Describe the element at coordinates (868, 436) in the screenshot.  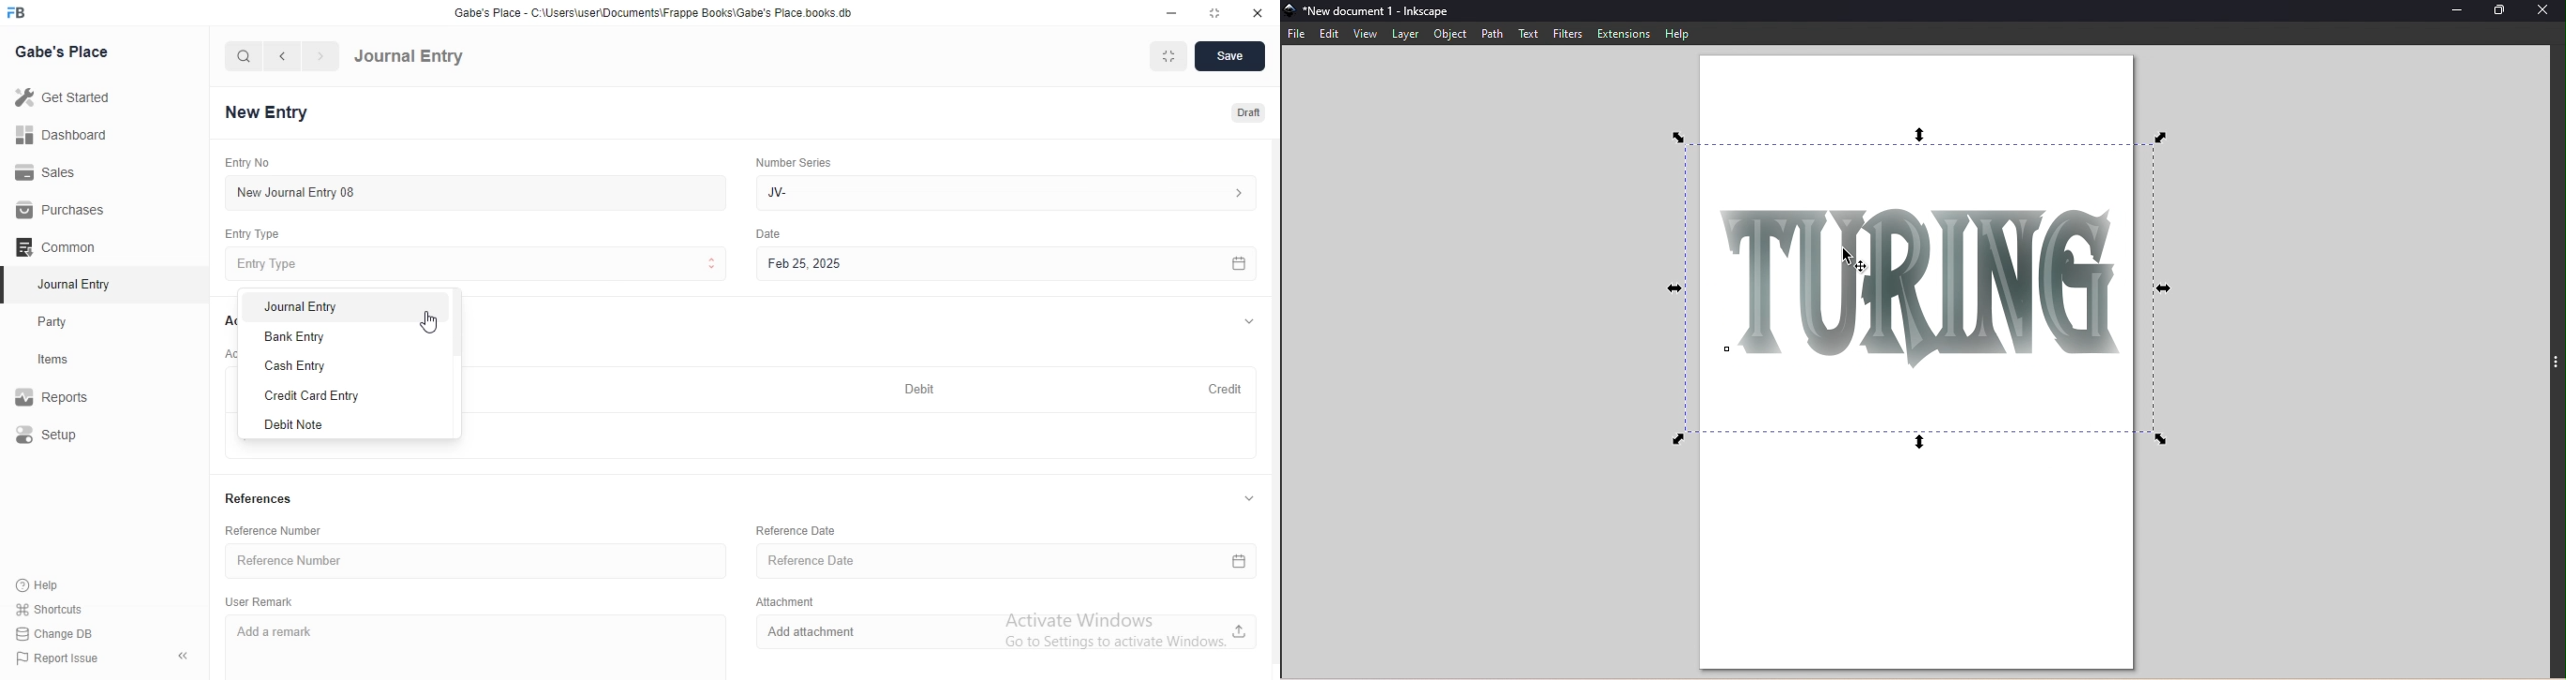
I see `+ Add Row` at that location.